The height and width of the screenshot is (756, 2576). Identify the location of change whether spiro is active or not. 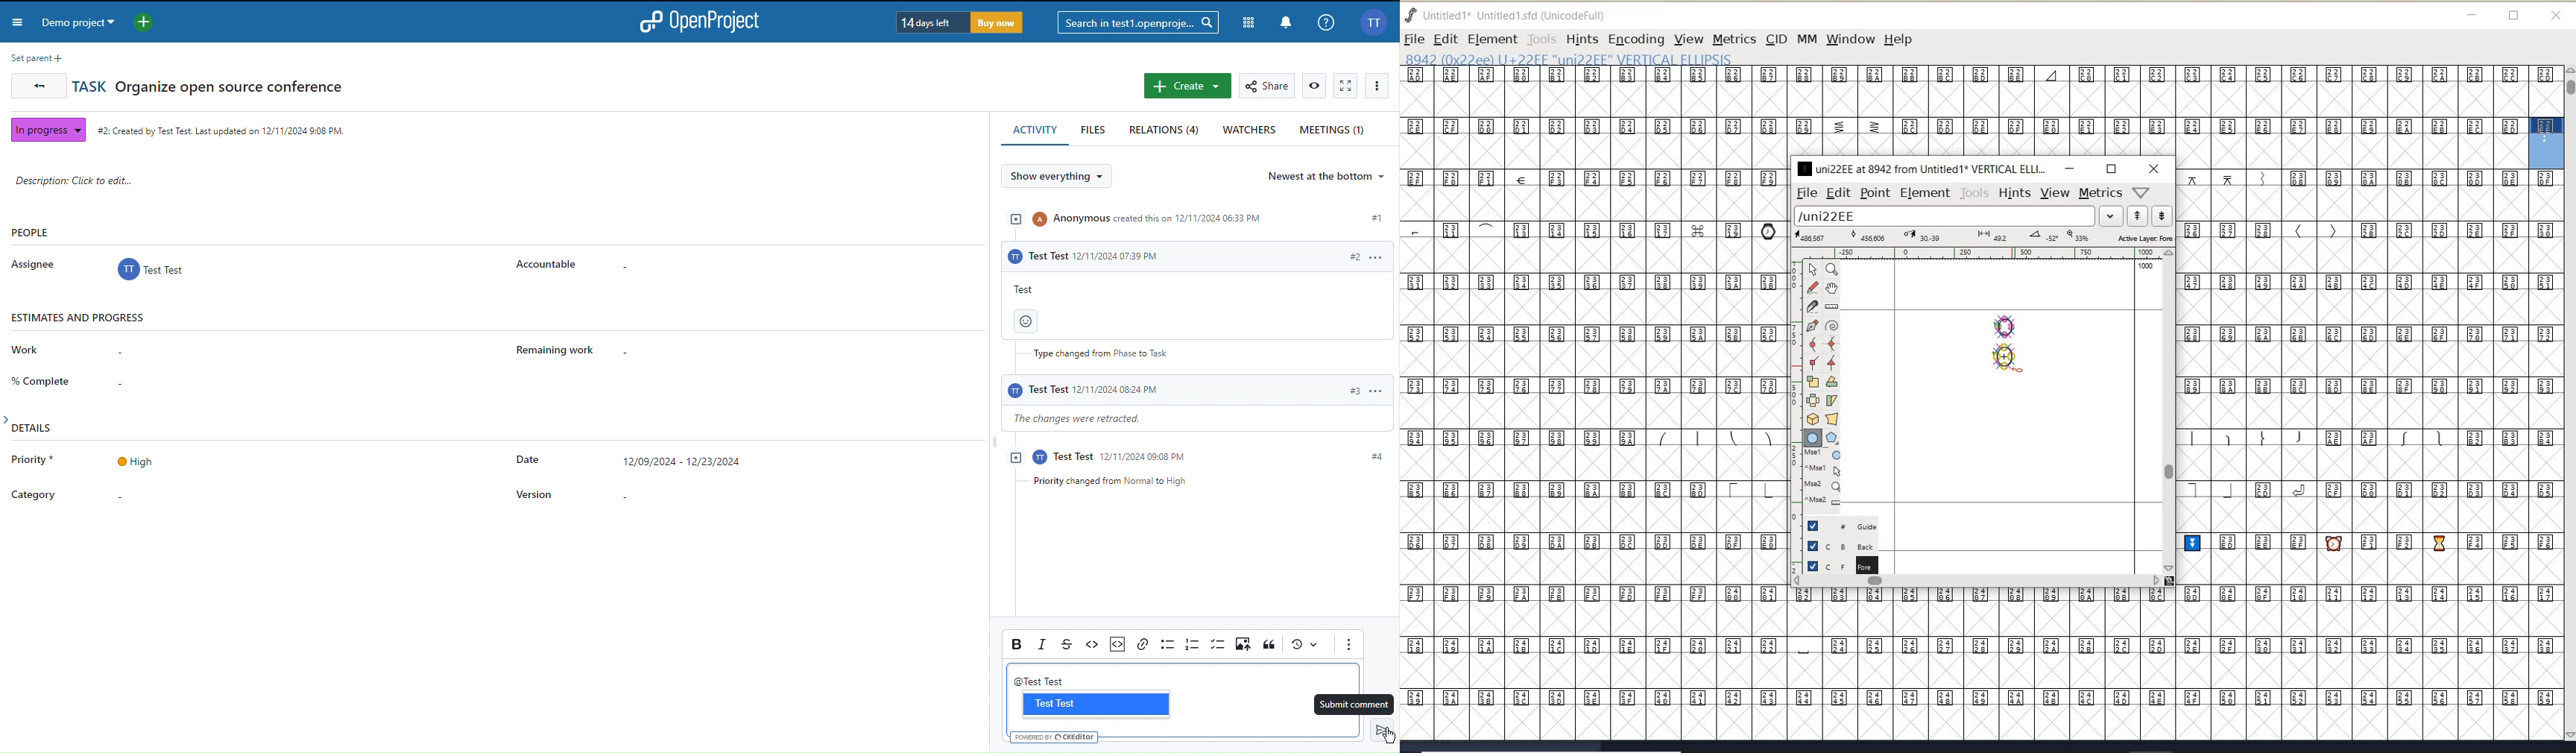
(1832, 327).